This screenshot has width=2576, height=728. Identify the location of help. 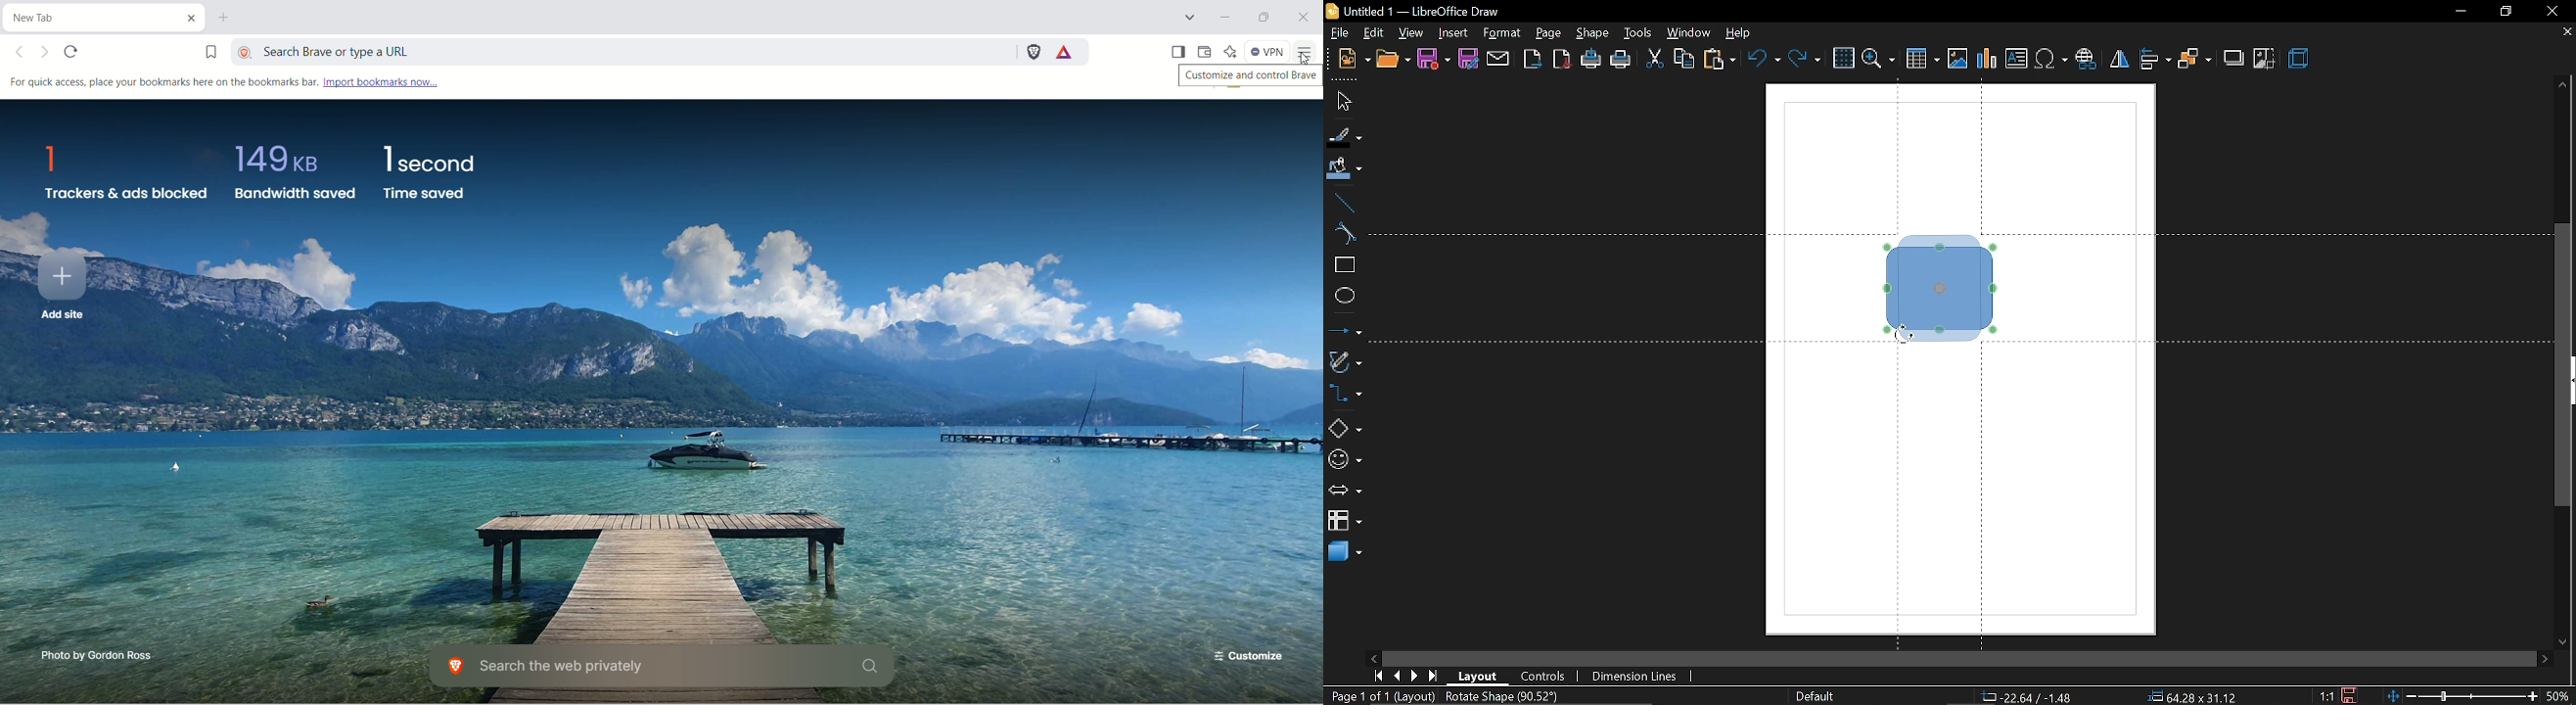
(1740, 34).